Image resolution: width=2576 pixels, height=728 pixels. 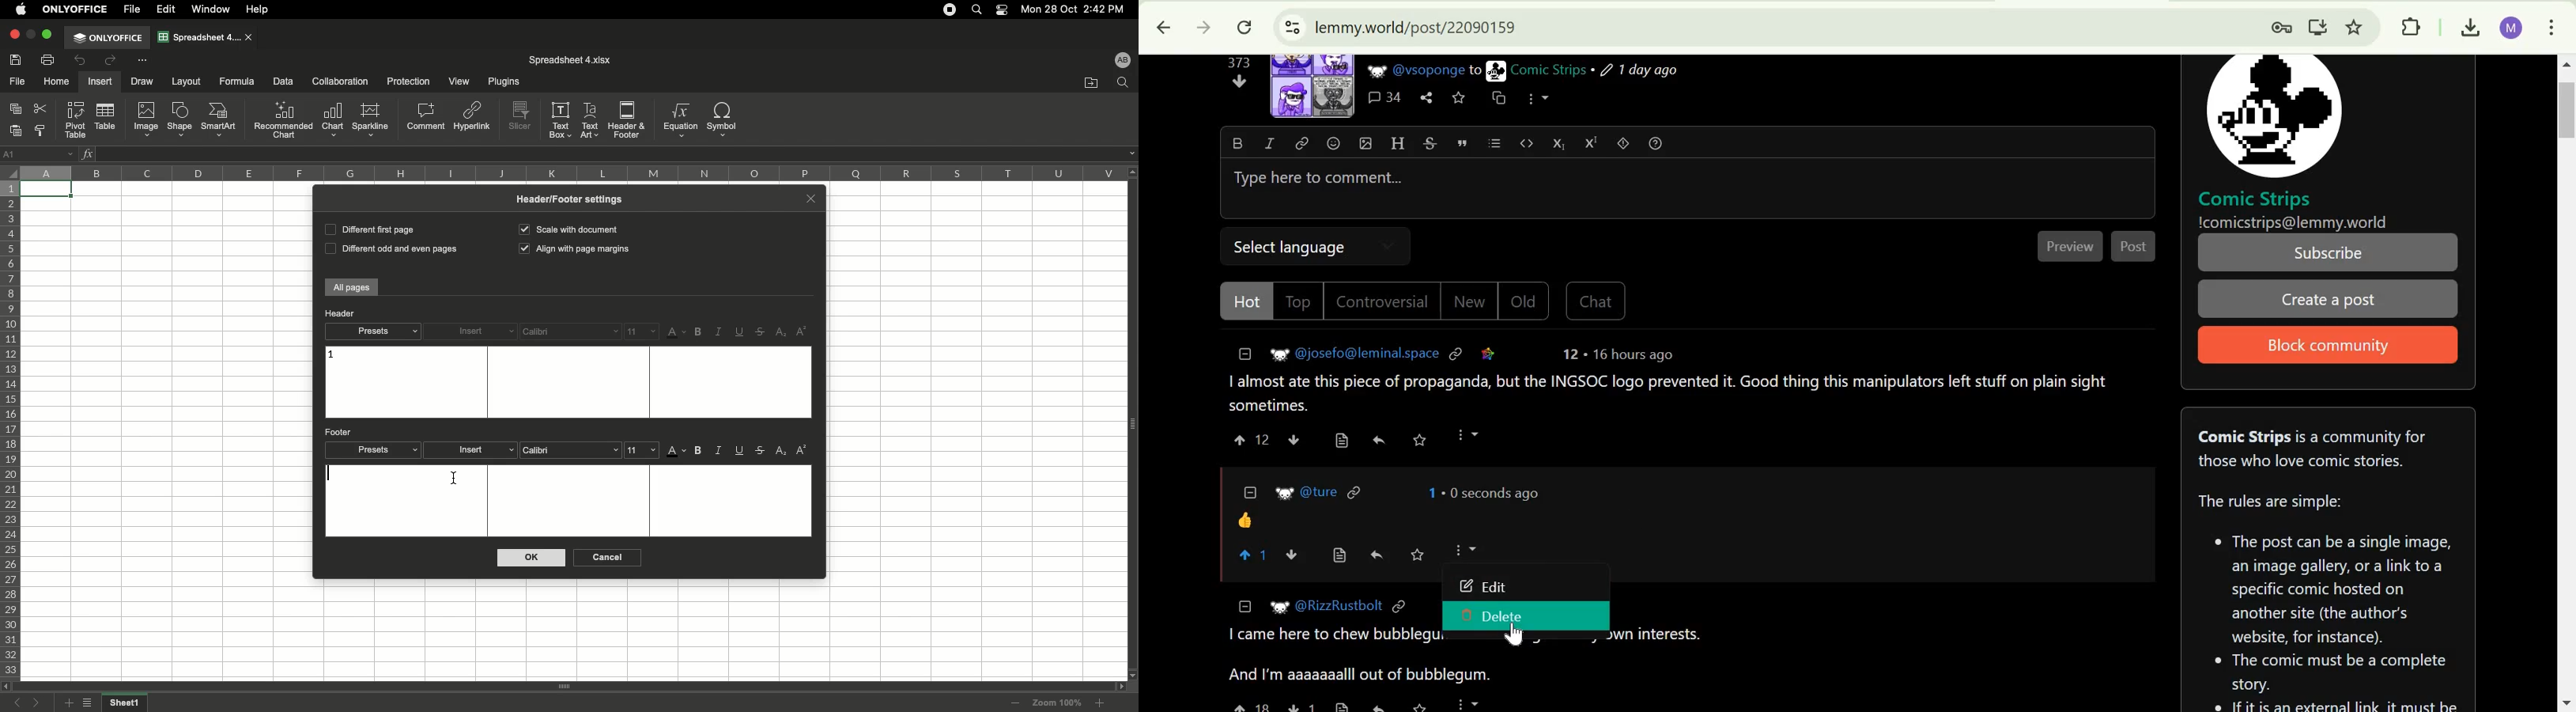 I want to click on share, so click(x=1378, y=704).